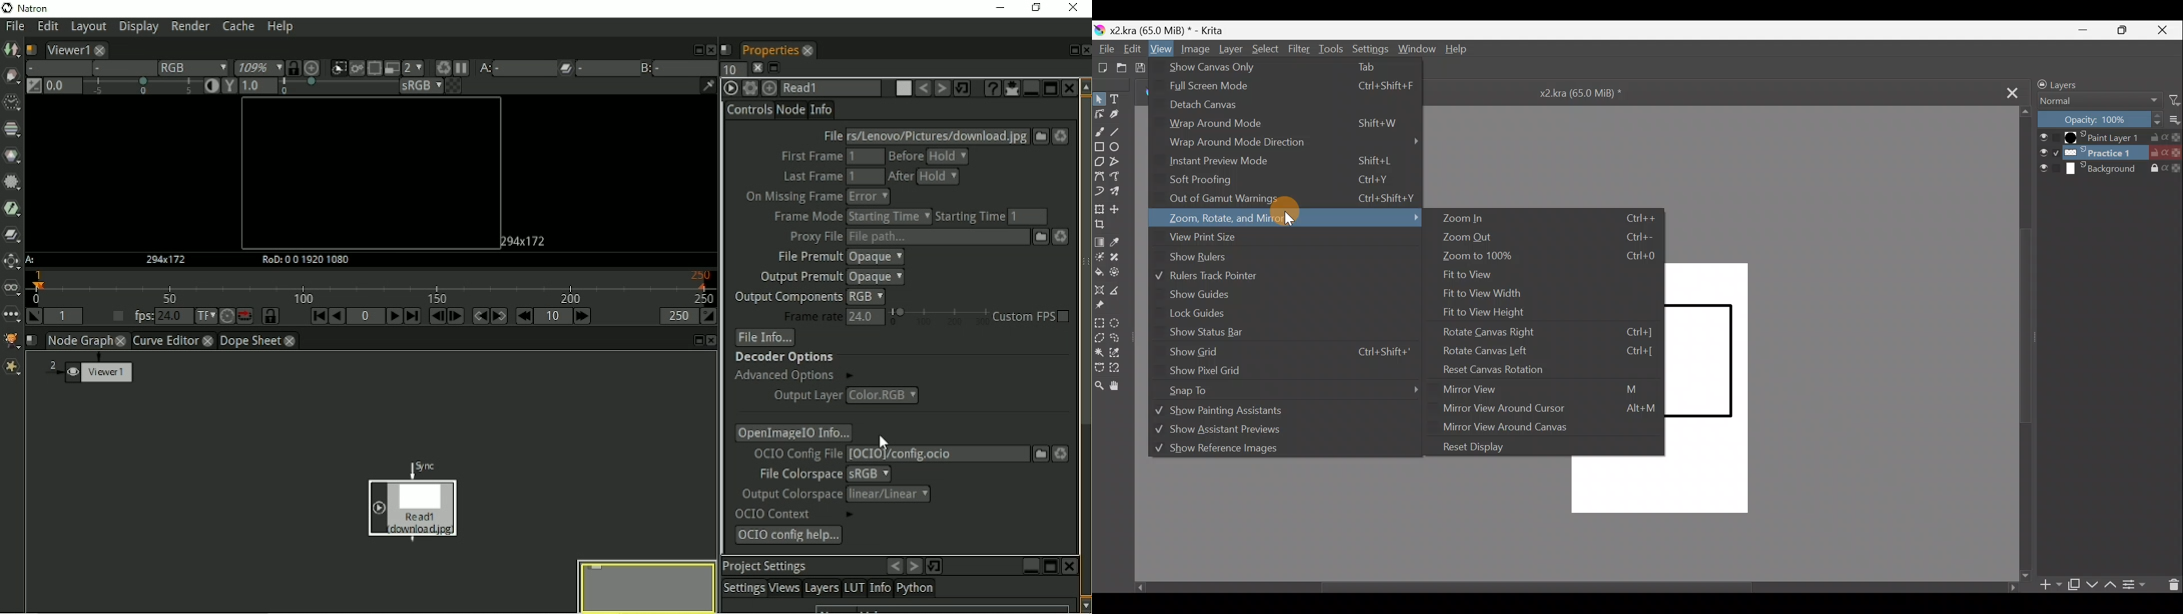 The width and height of the screenshot is (2184, 616). I want to click on Add layer, so click(2051, 586).